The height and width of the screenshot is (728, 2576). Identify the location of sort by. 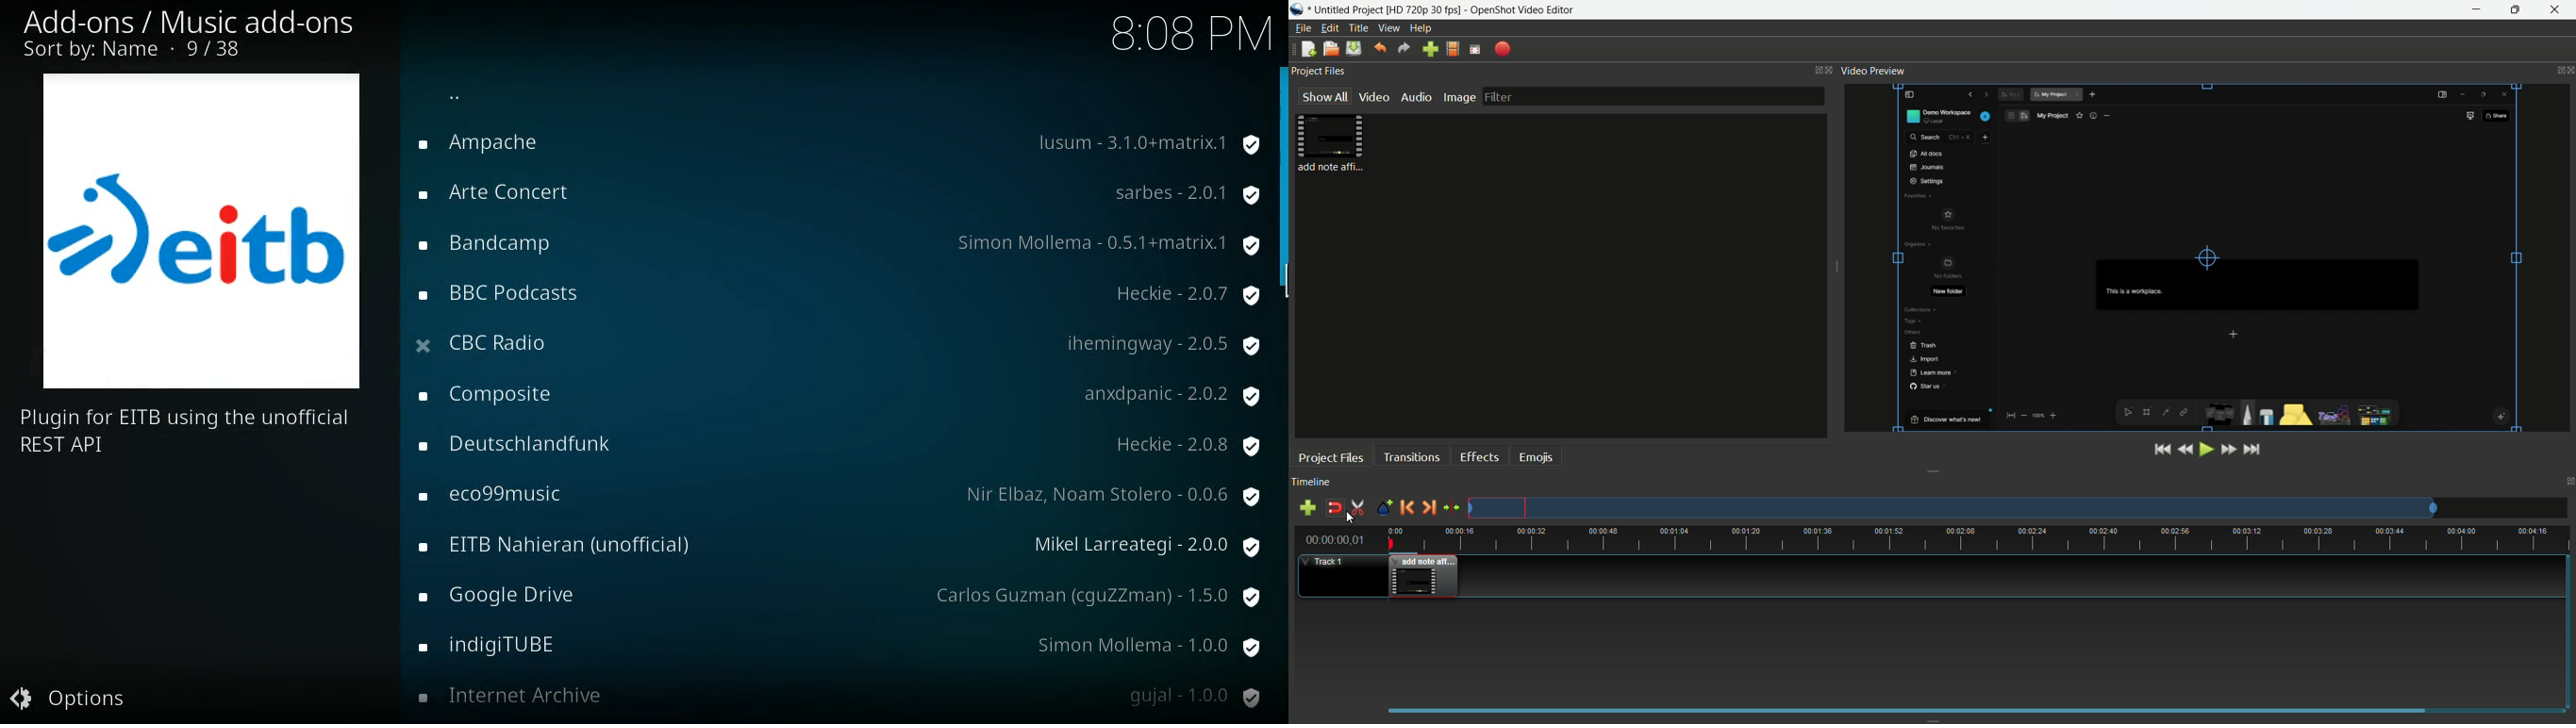
(144, 51).